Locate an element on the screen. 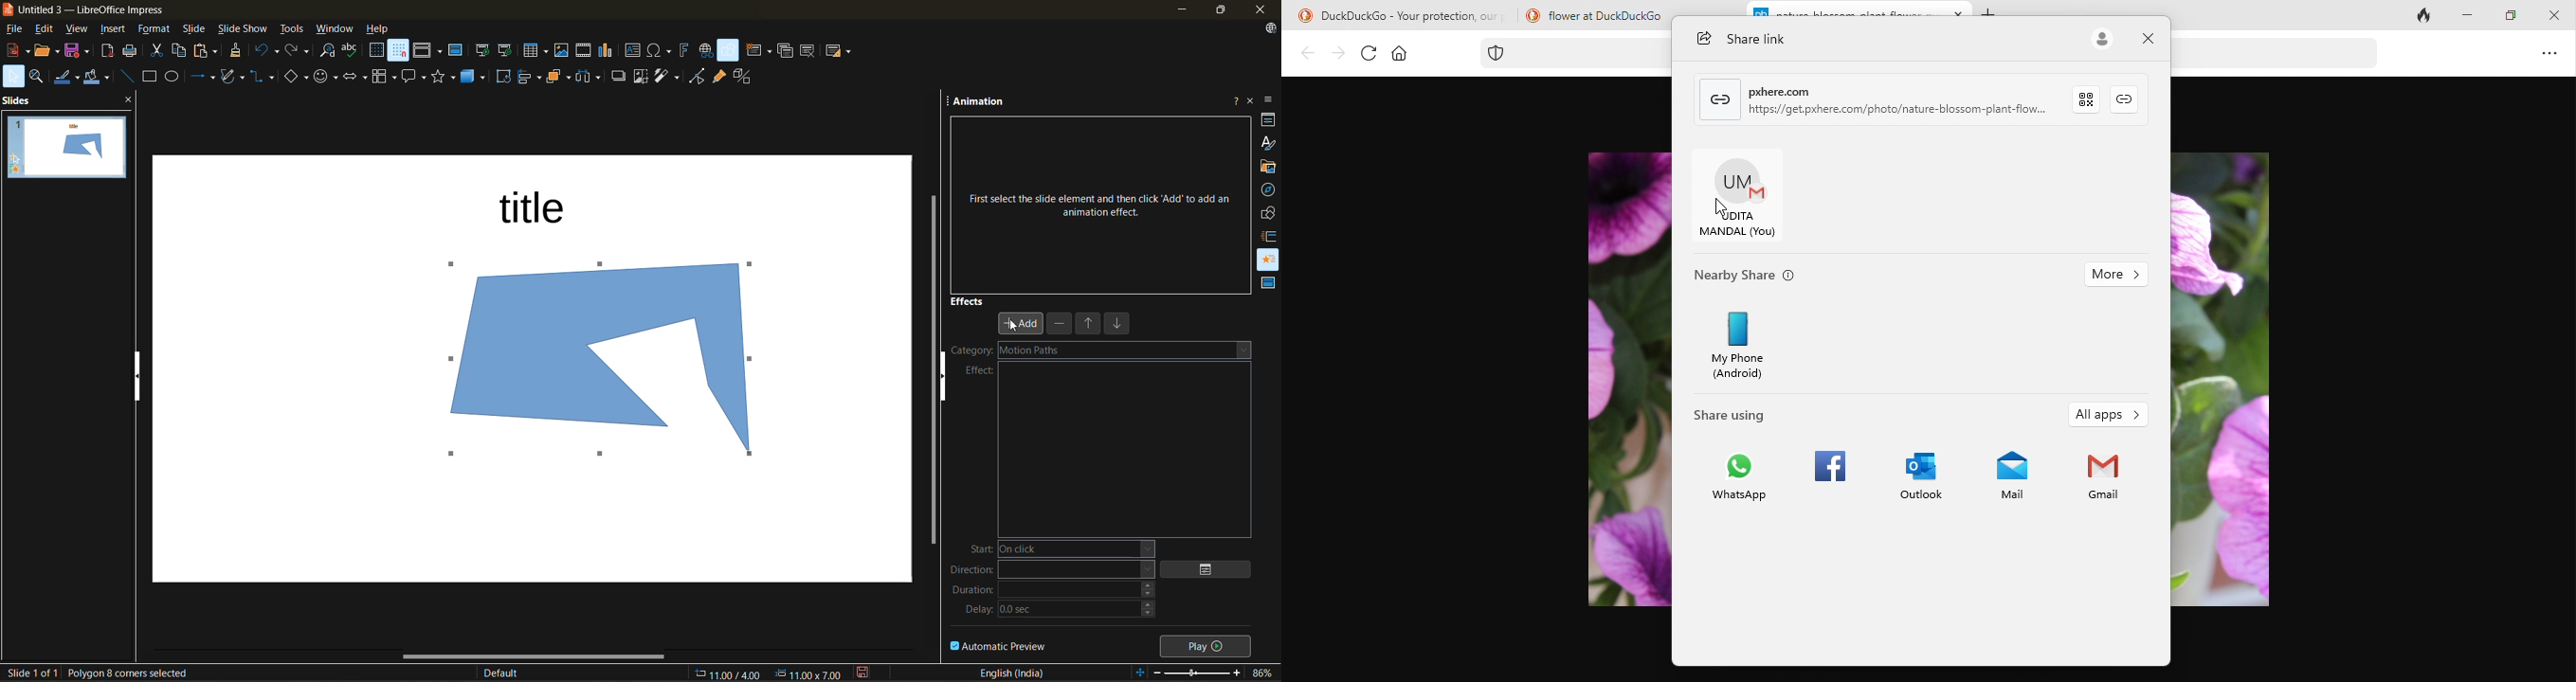 The height and width of the screenshot is (700, 2576). undo is located at coordinates (266, 51).